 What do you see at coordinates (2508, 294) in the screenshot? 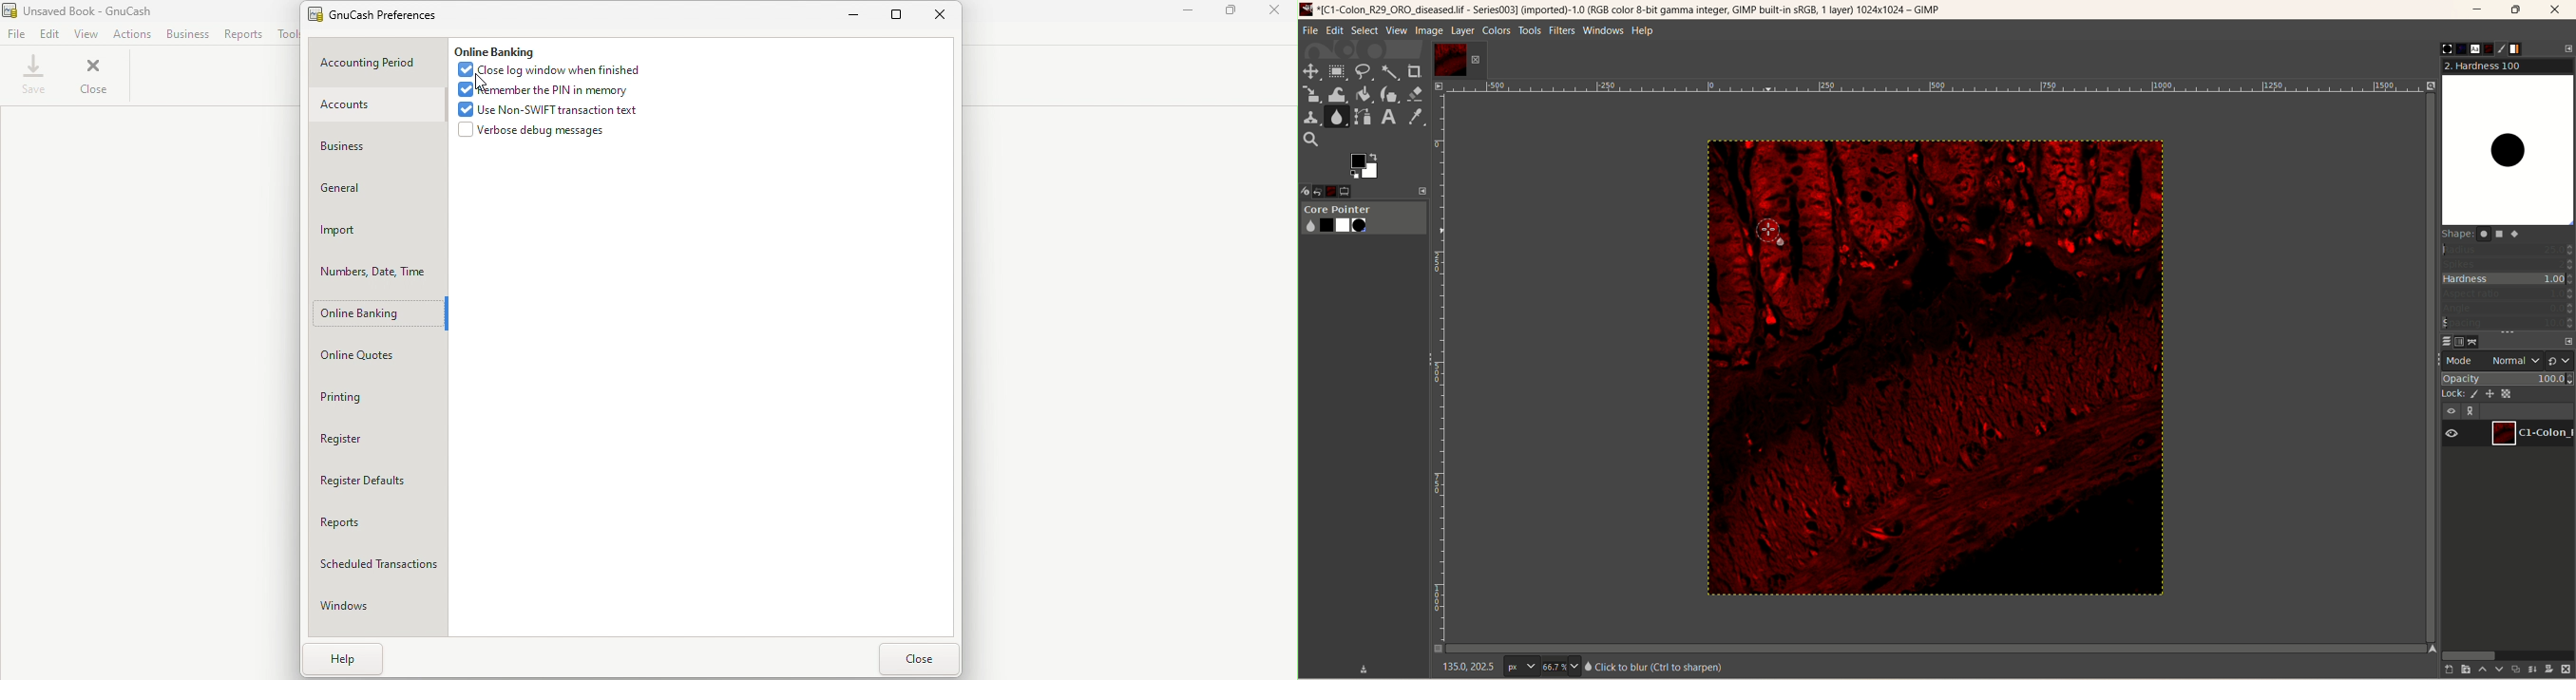
I see `aspect ratio` at bounding box center [2508, 294].